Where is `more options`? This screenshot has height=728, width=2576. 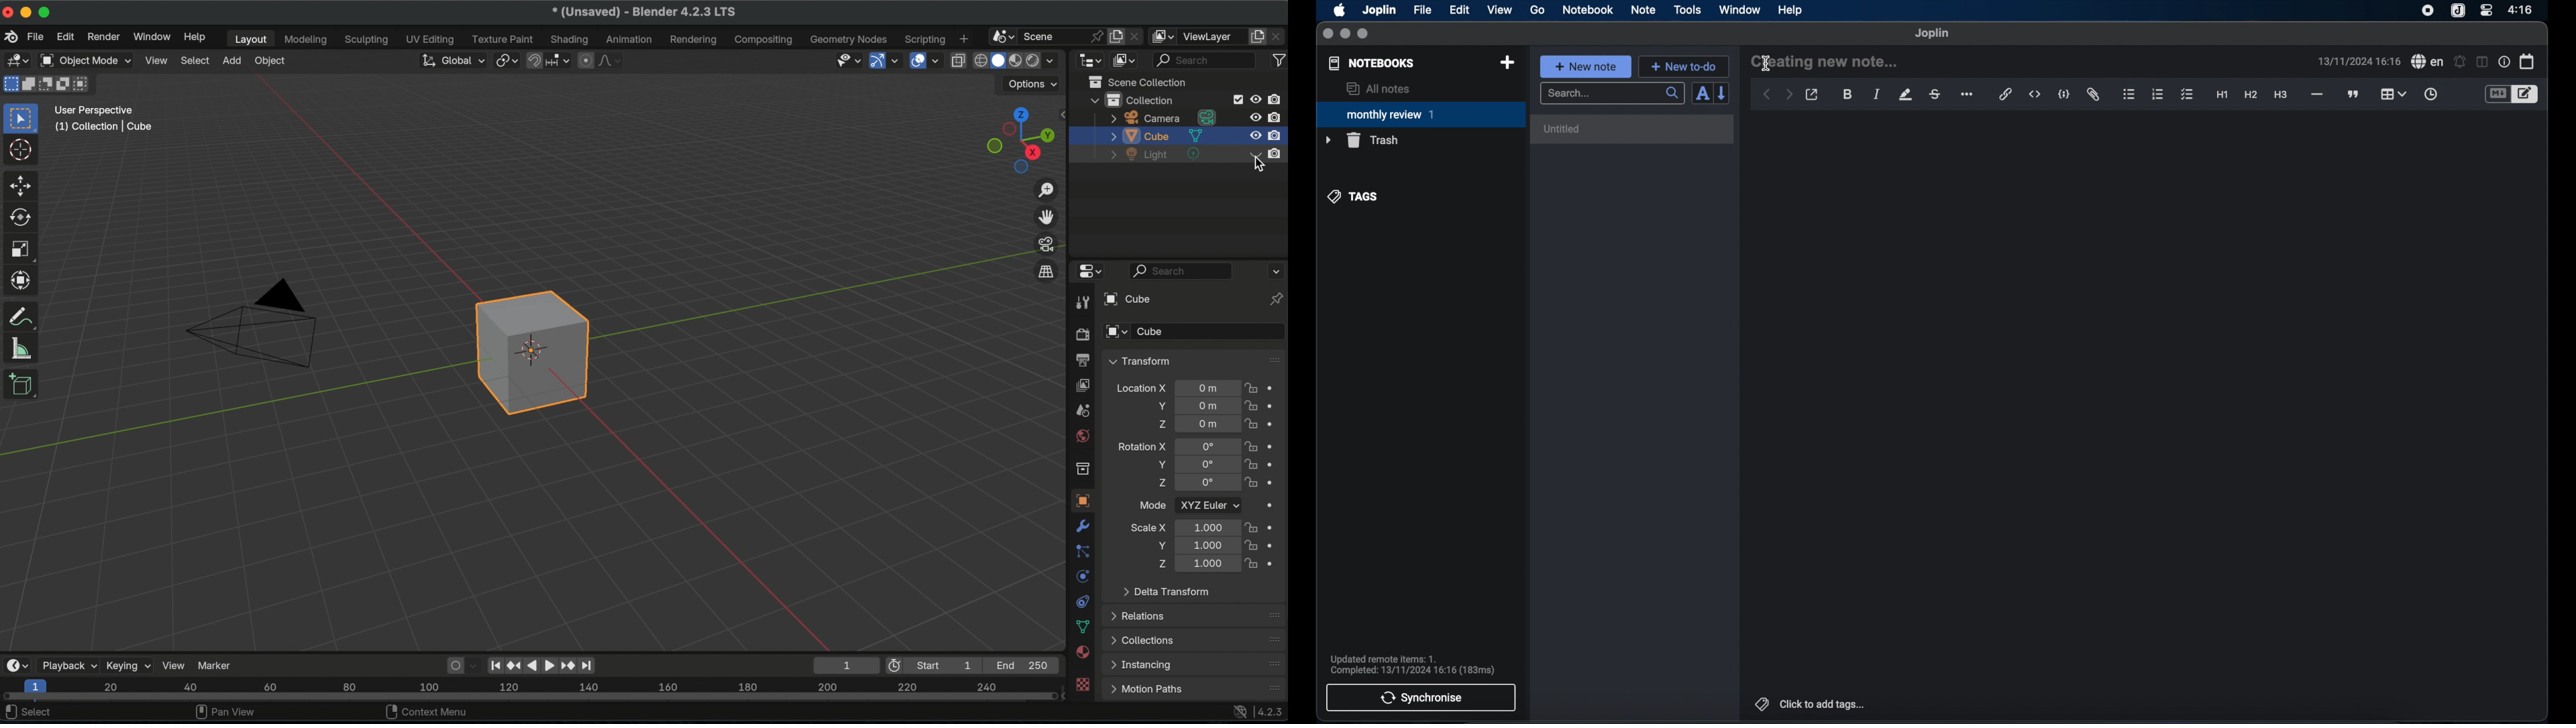 more options is located at coordinates (1968, 95).